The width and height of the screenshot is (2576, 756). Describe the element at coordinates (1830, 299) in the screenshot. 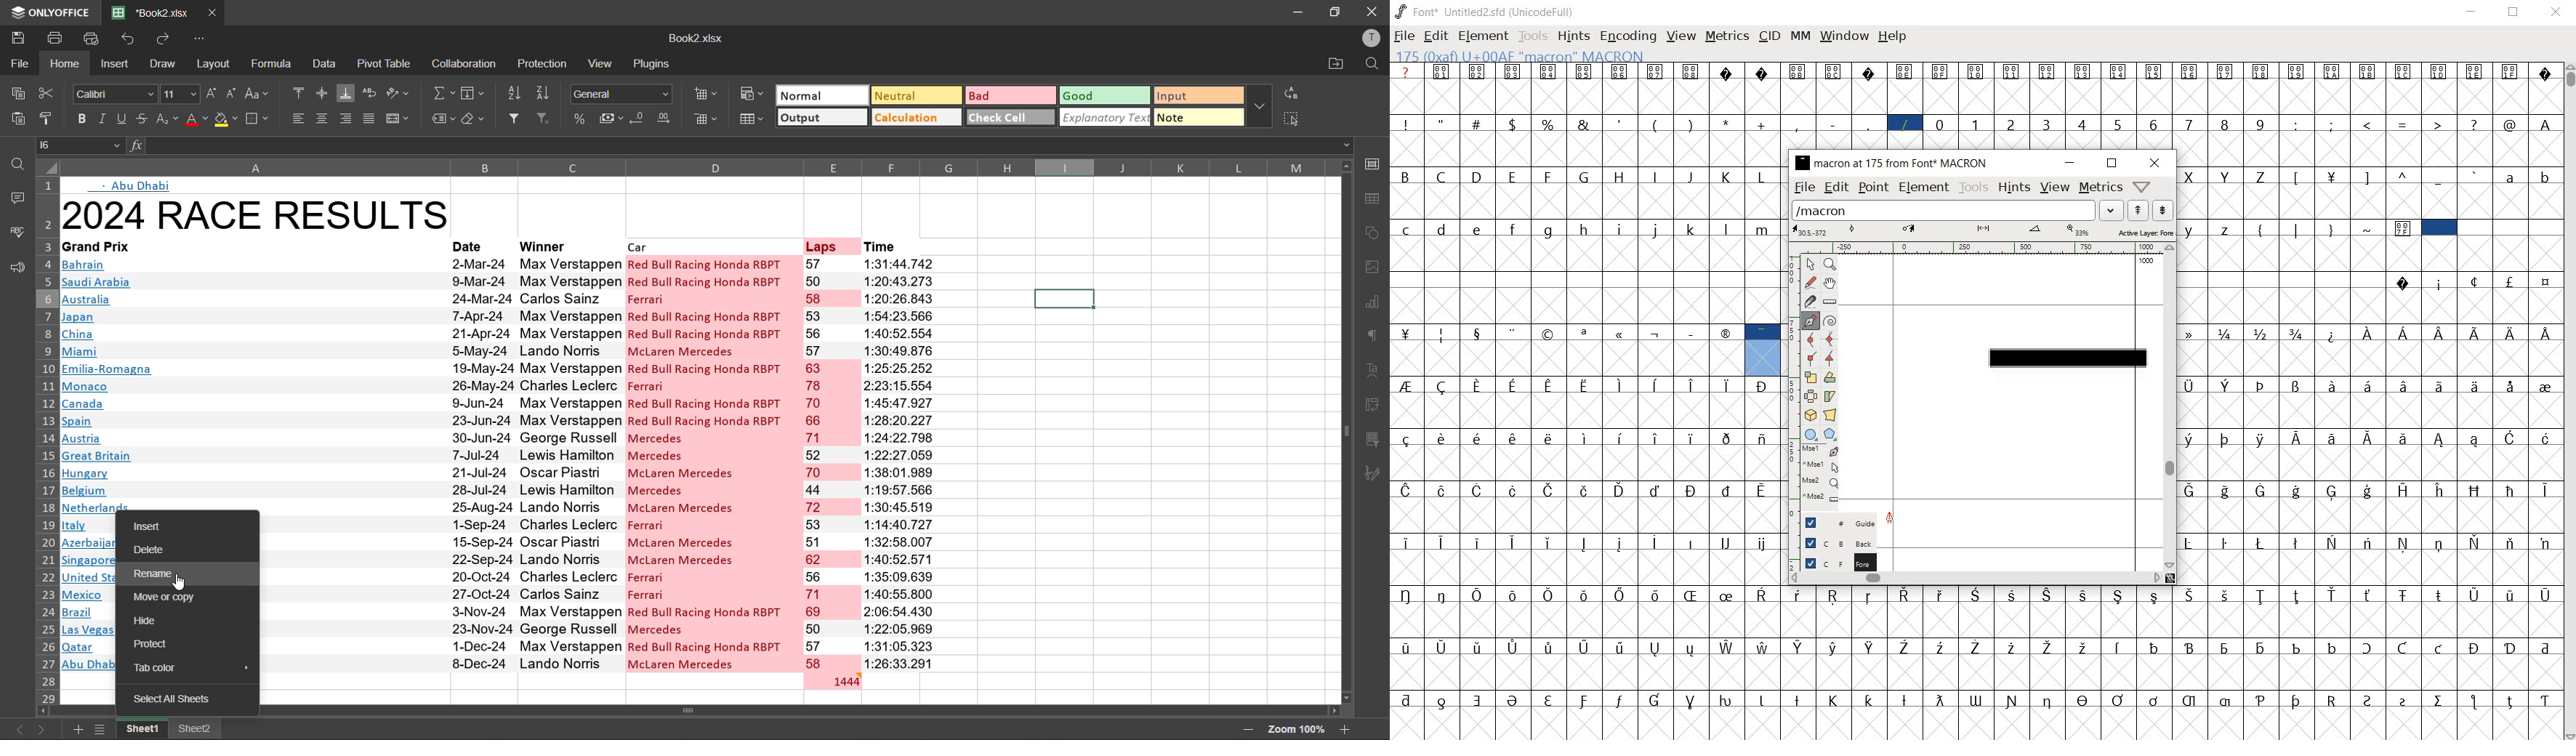

I see `ruler` at that location.